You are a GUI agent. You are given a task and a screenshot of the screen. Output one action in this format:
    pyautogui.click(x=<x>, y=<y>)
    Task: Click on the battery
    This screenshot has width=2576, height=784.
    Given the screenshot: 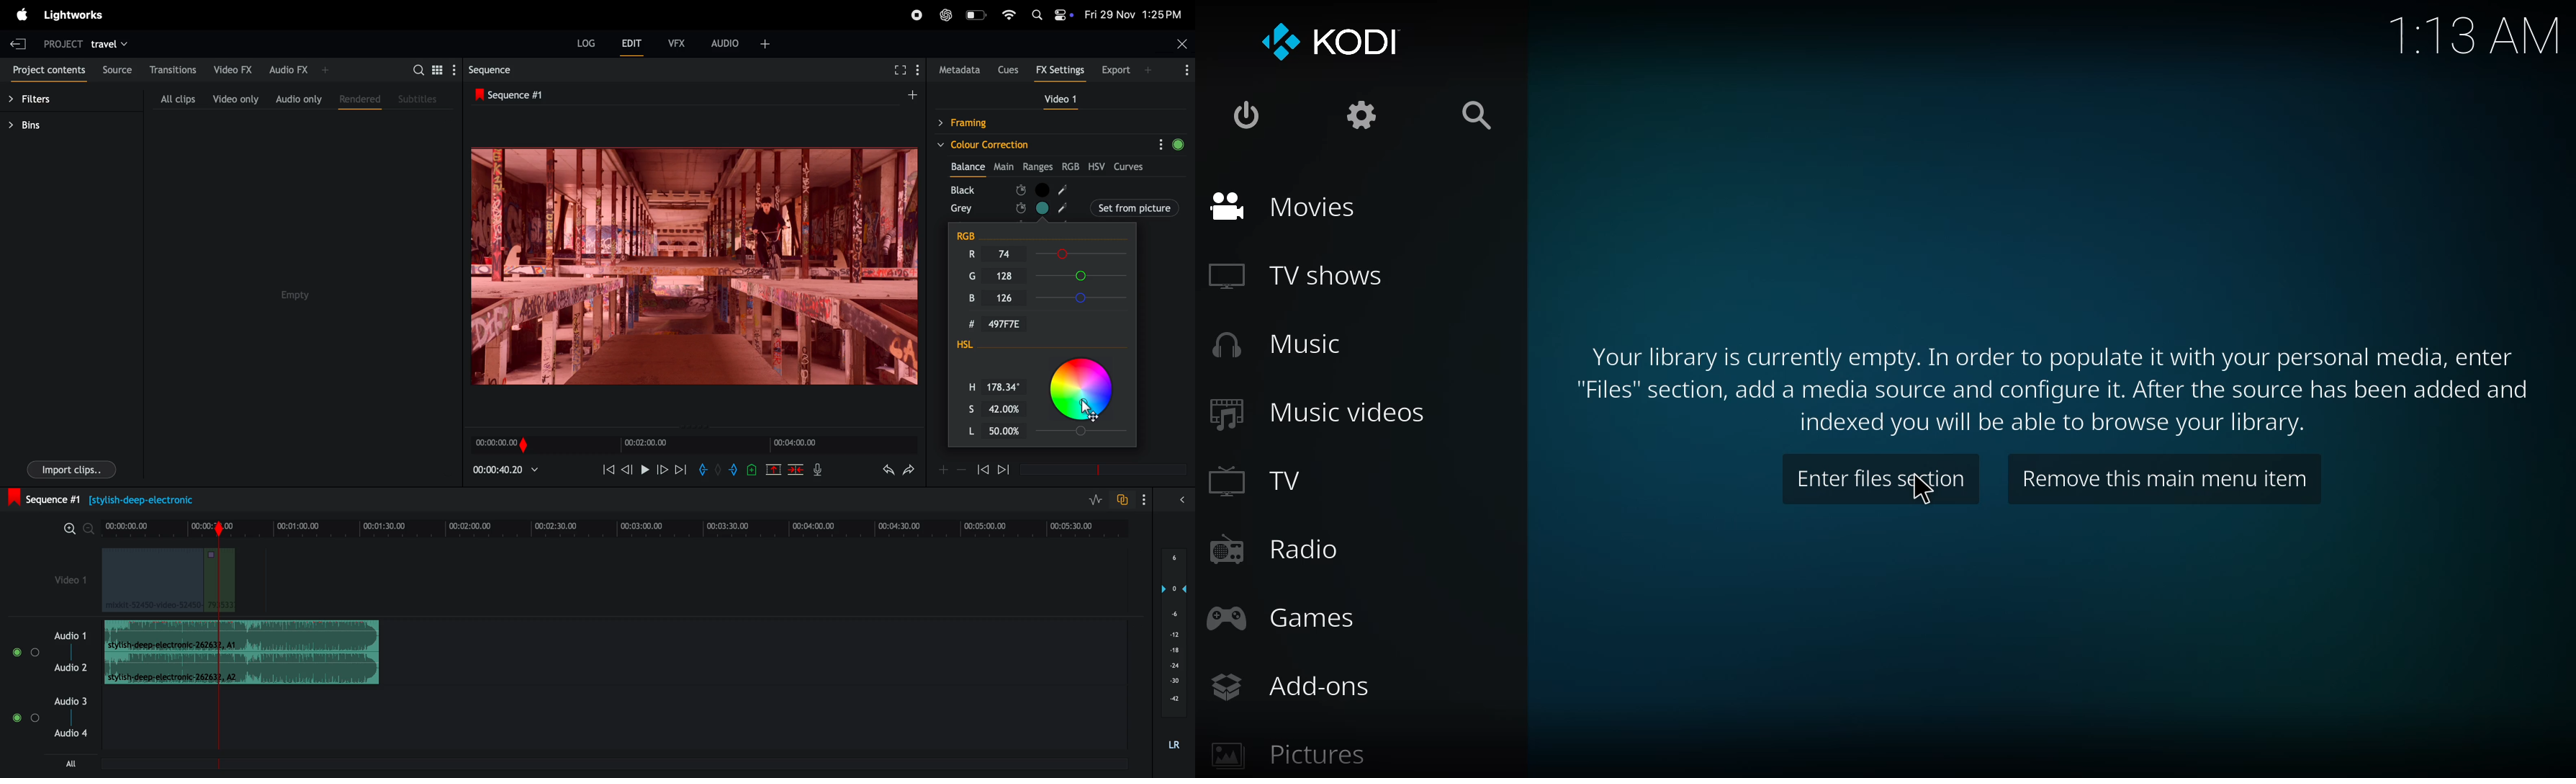 What is the action you would take?
    pyautogui.click(x=977, y=15)
    